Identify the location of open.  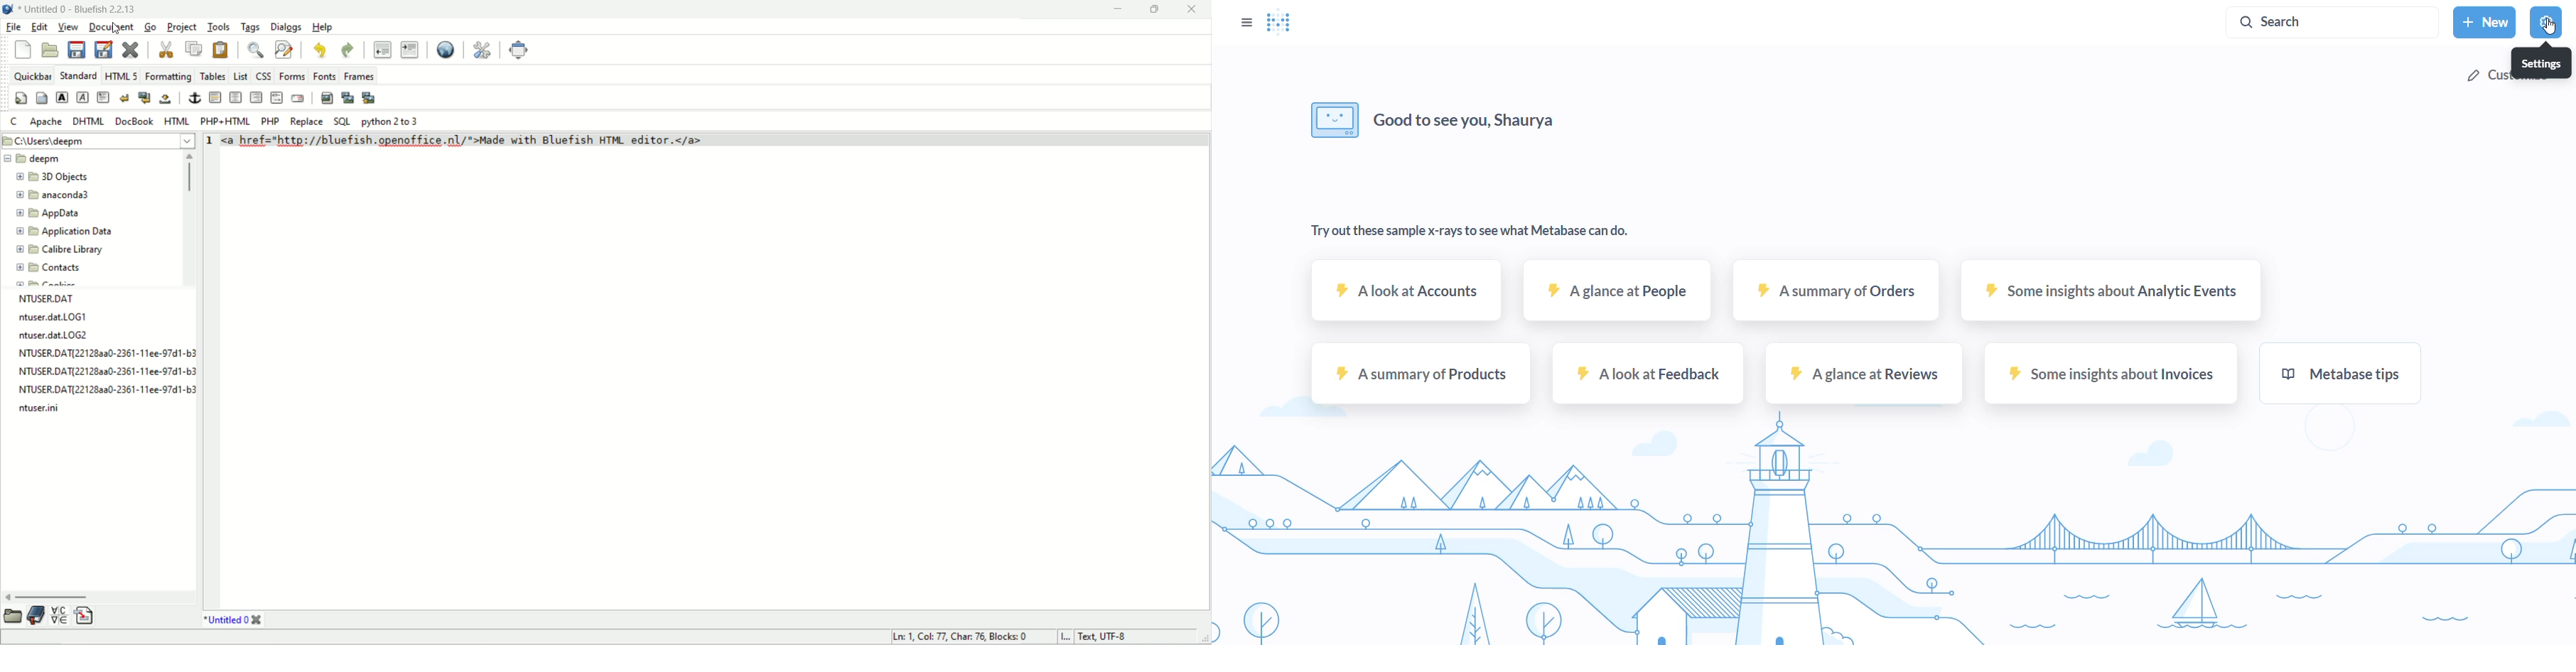
(14, 615).